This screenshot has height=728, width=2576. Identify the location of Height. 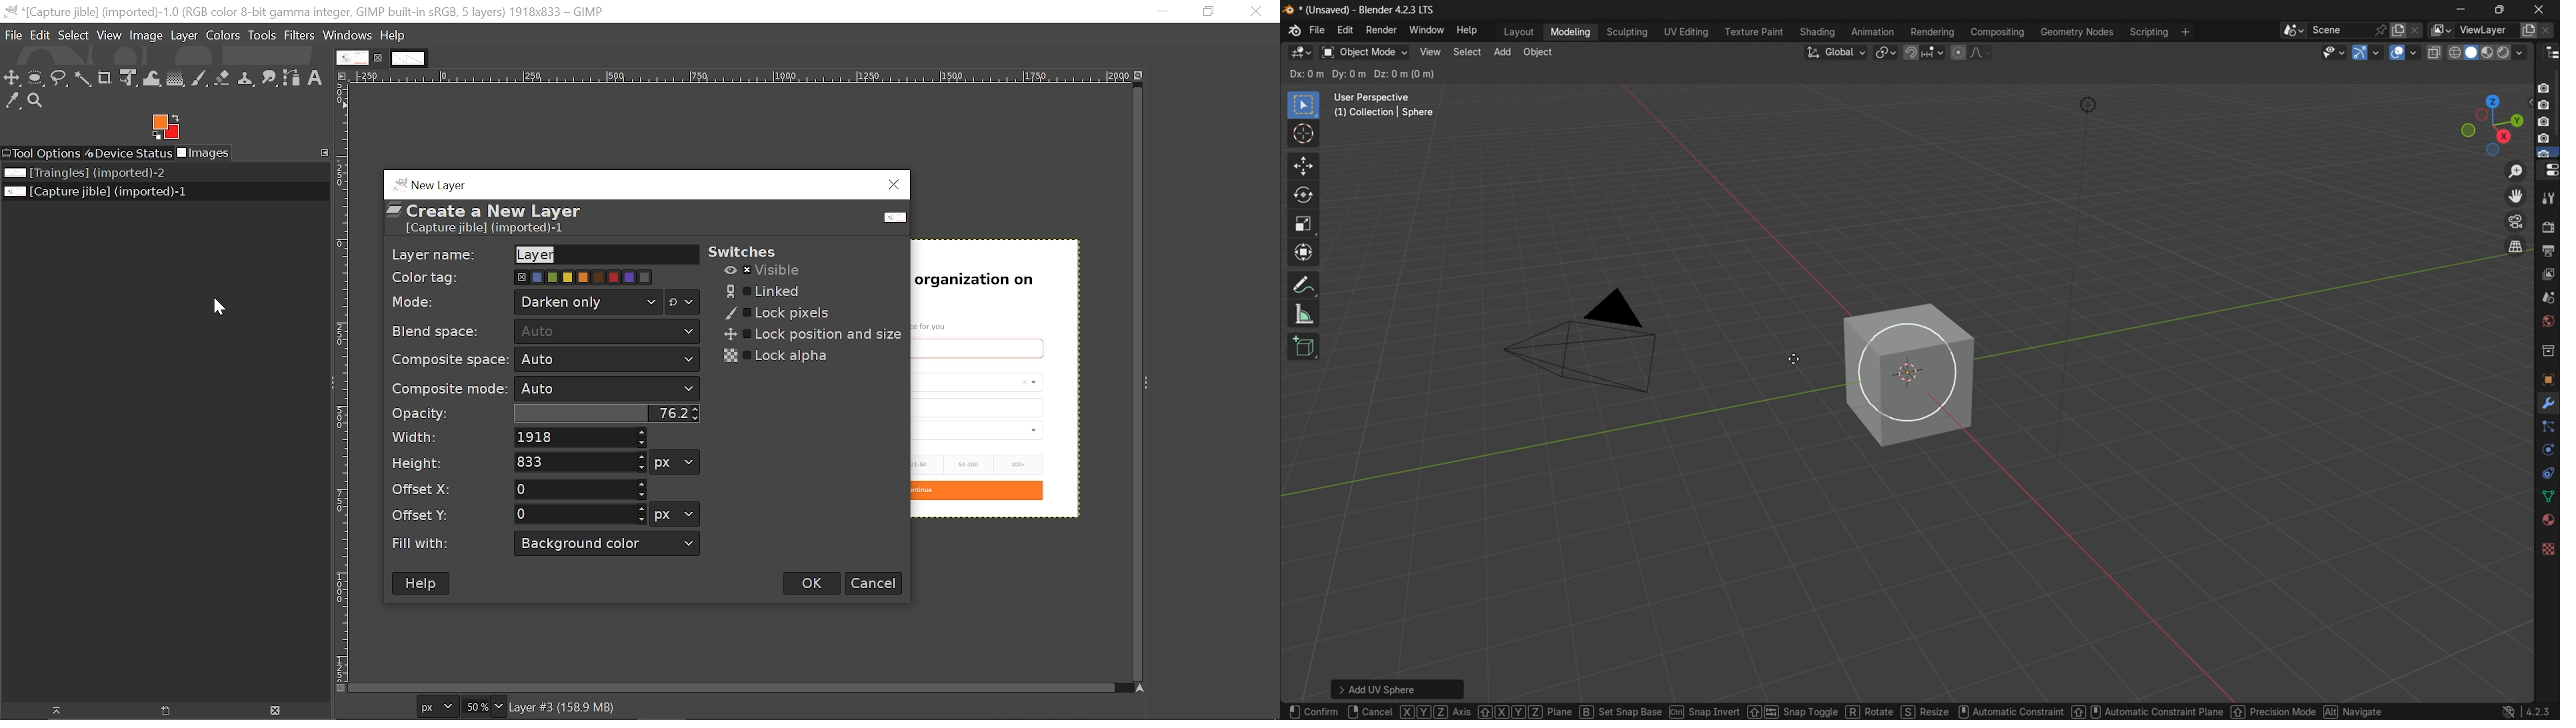
(579, 463).